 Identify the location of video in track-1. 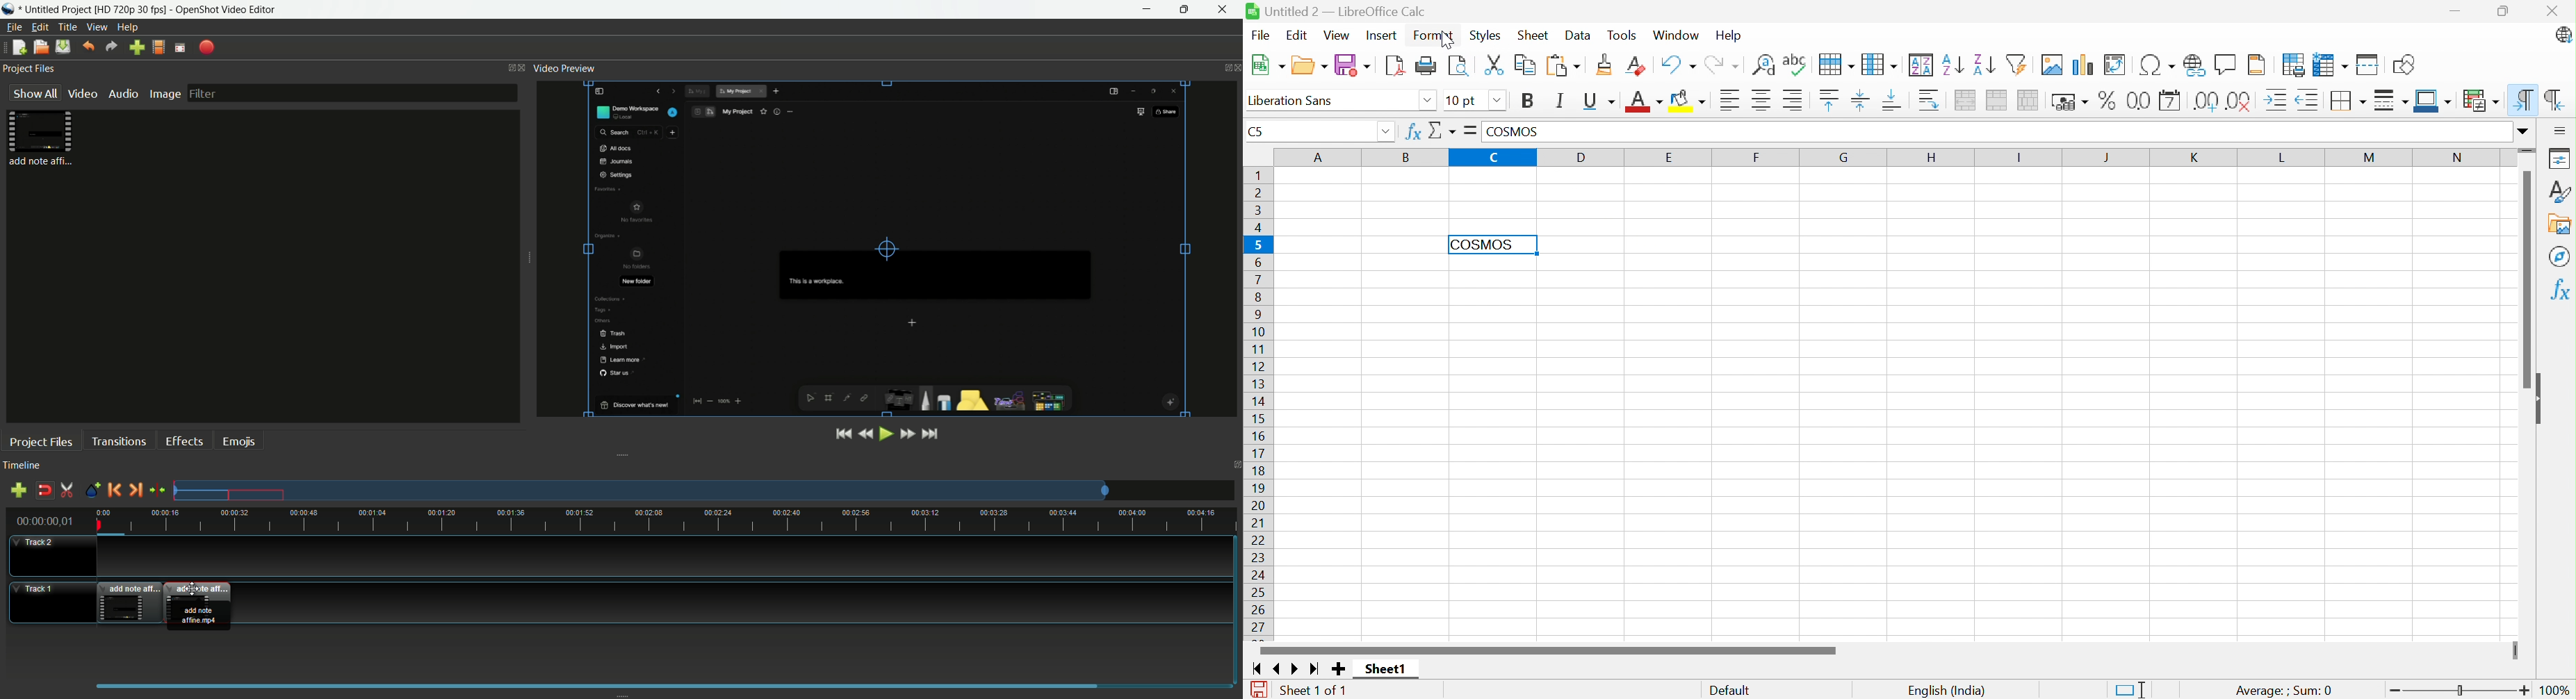
(130, 601).